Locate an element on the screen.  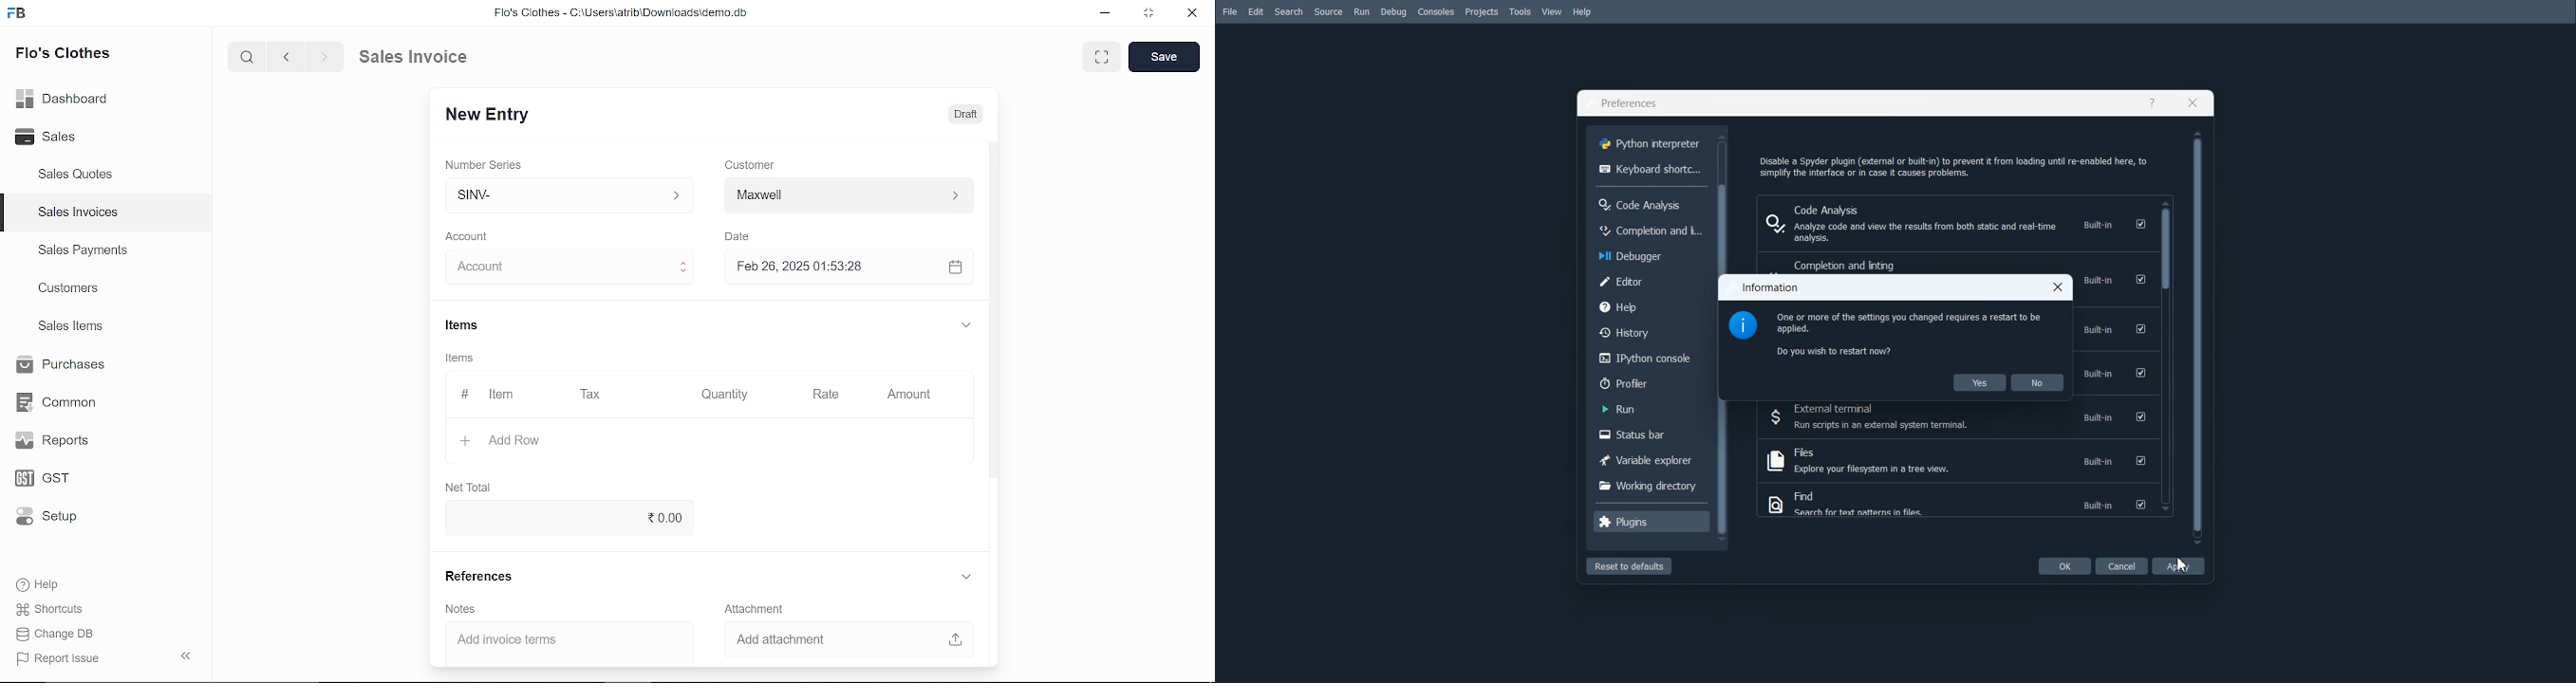
OK is located at coordinates (2064, 566).